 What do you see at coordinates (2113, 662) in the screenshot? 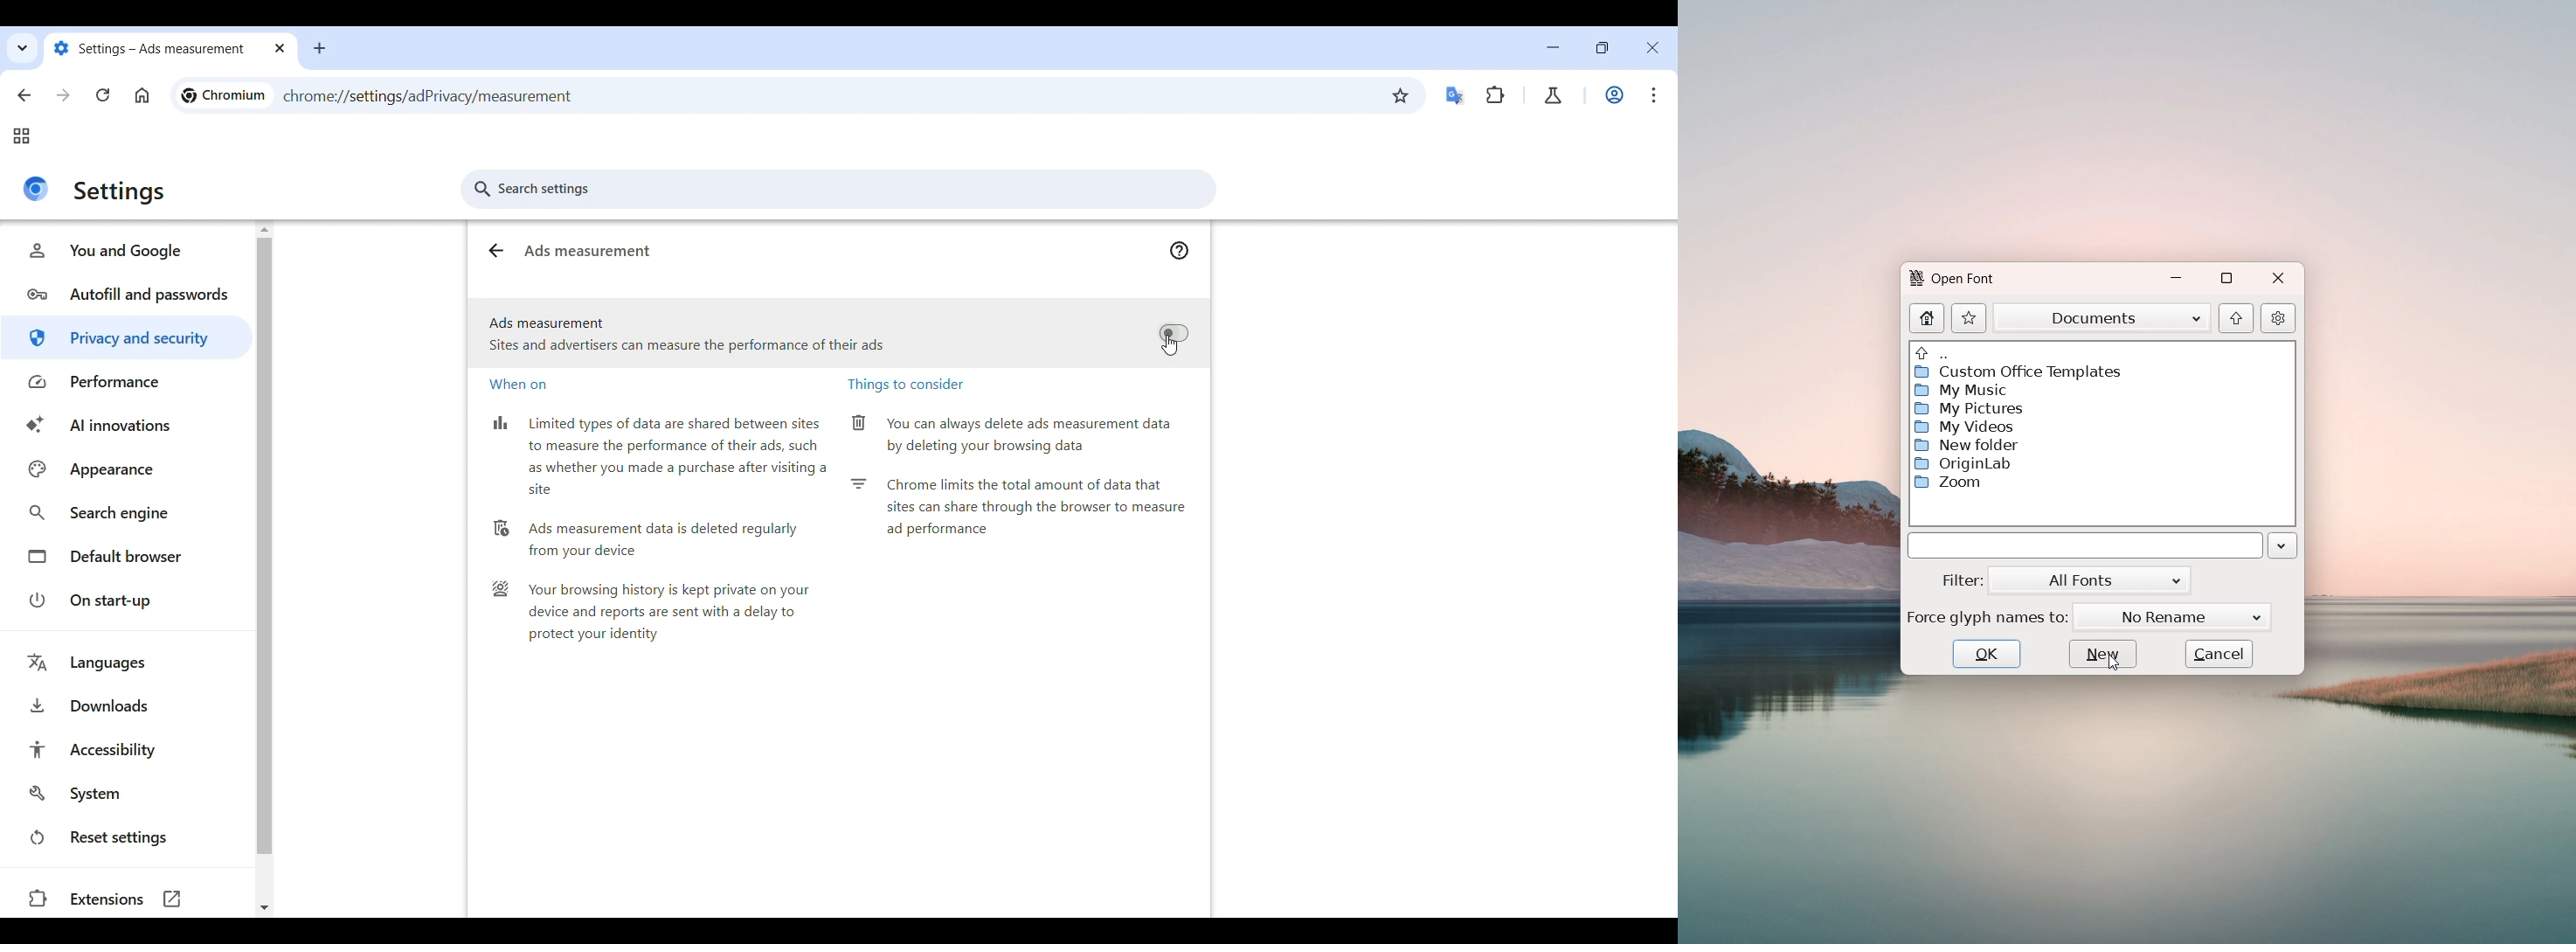
I see `cursor` at bounding box center [2113, 662].